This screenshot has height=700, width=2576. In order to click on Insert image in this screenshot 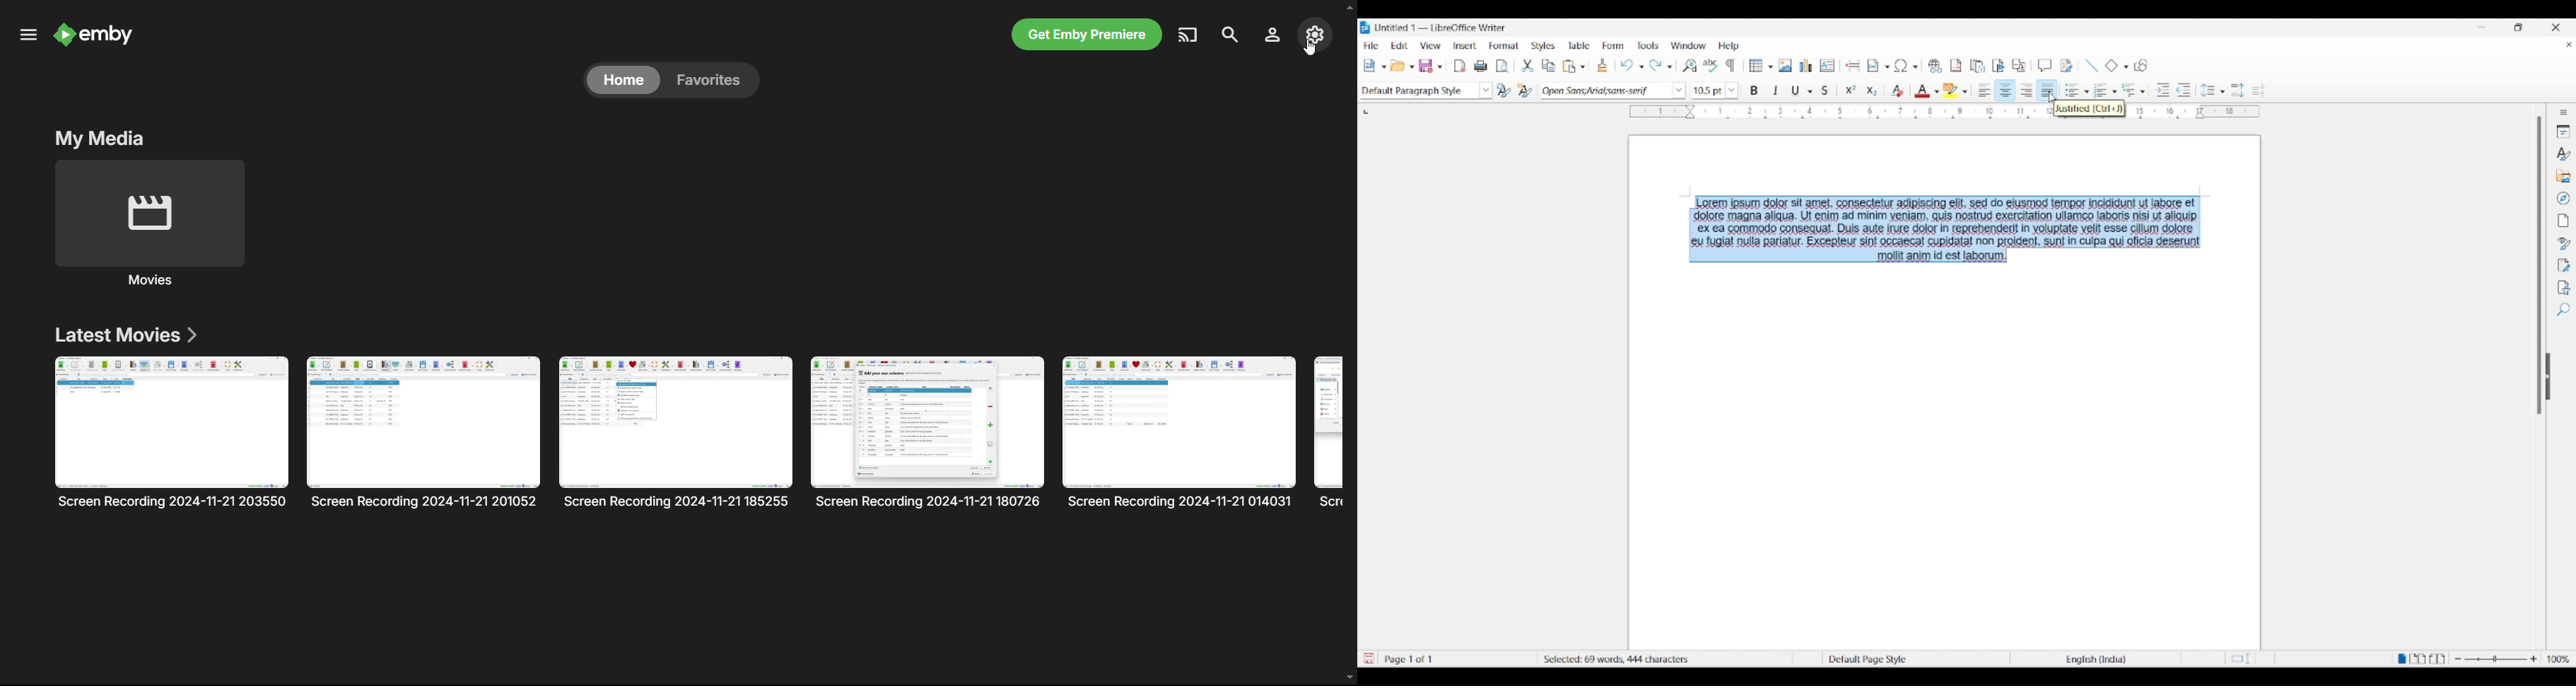, I will do `click(1785, 65)`.